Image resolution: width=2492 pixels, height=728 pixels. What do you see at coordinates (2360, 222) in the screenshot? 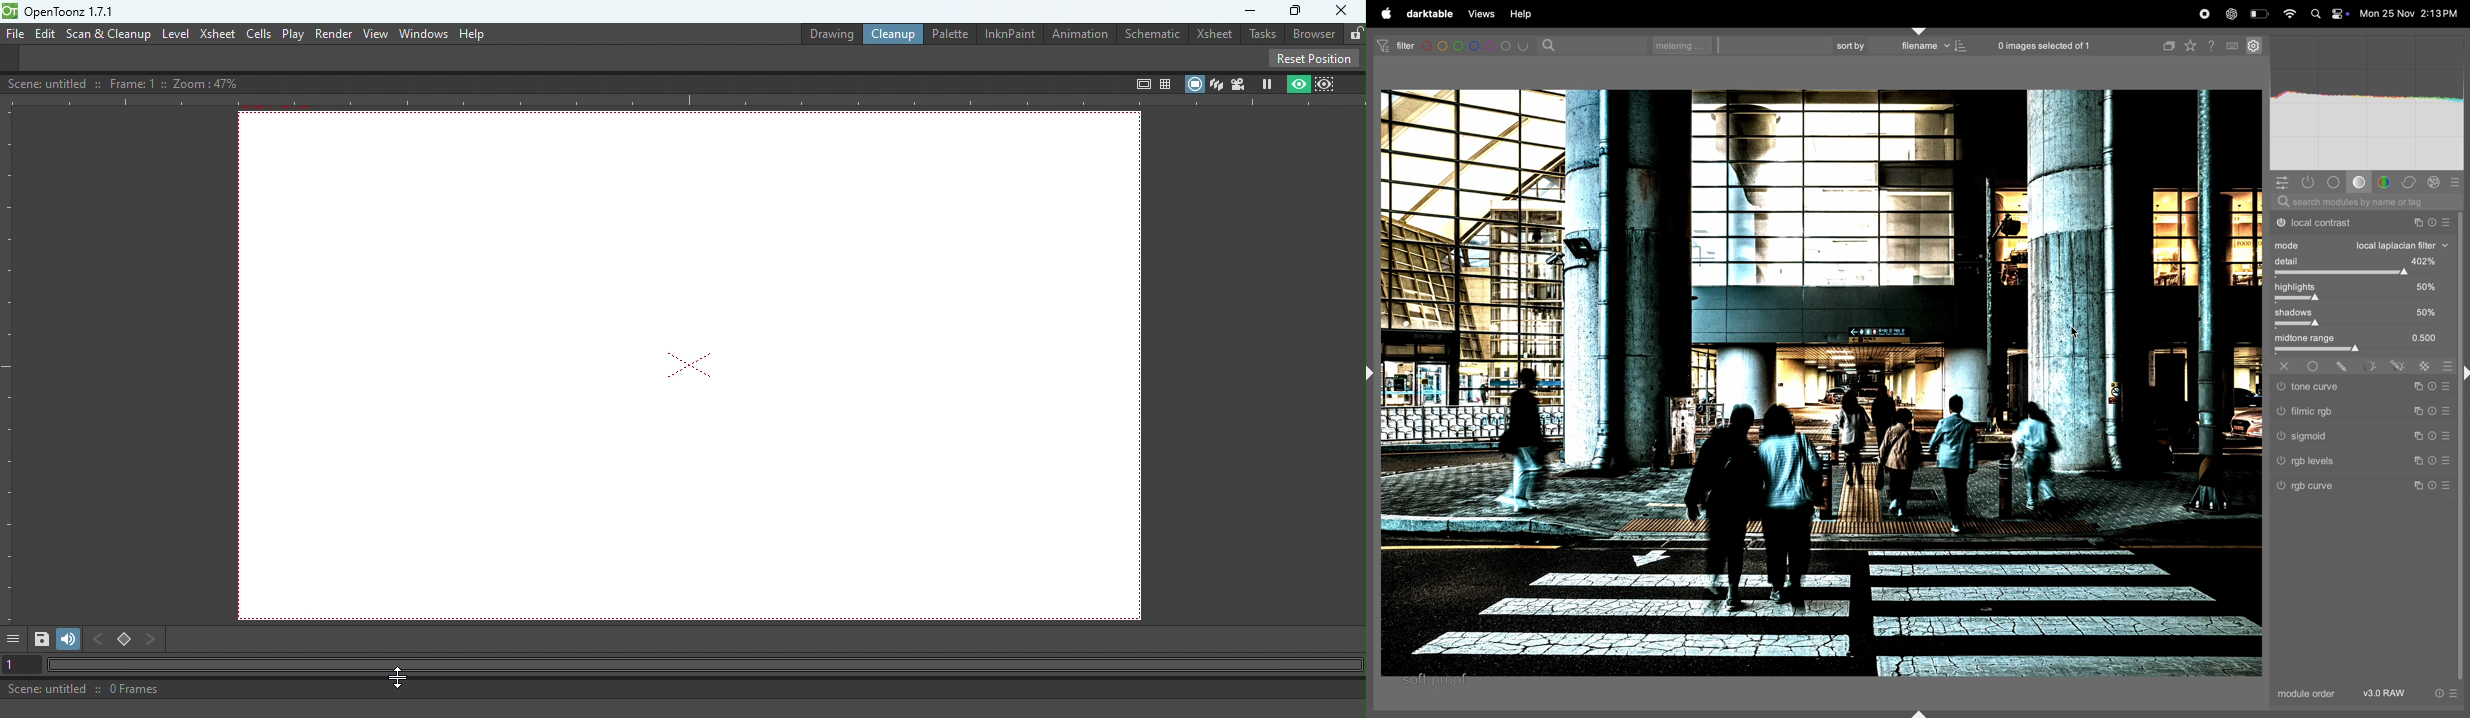
I see `local contrast` at bounding box center [2360, 222].